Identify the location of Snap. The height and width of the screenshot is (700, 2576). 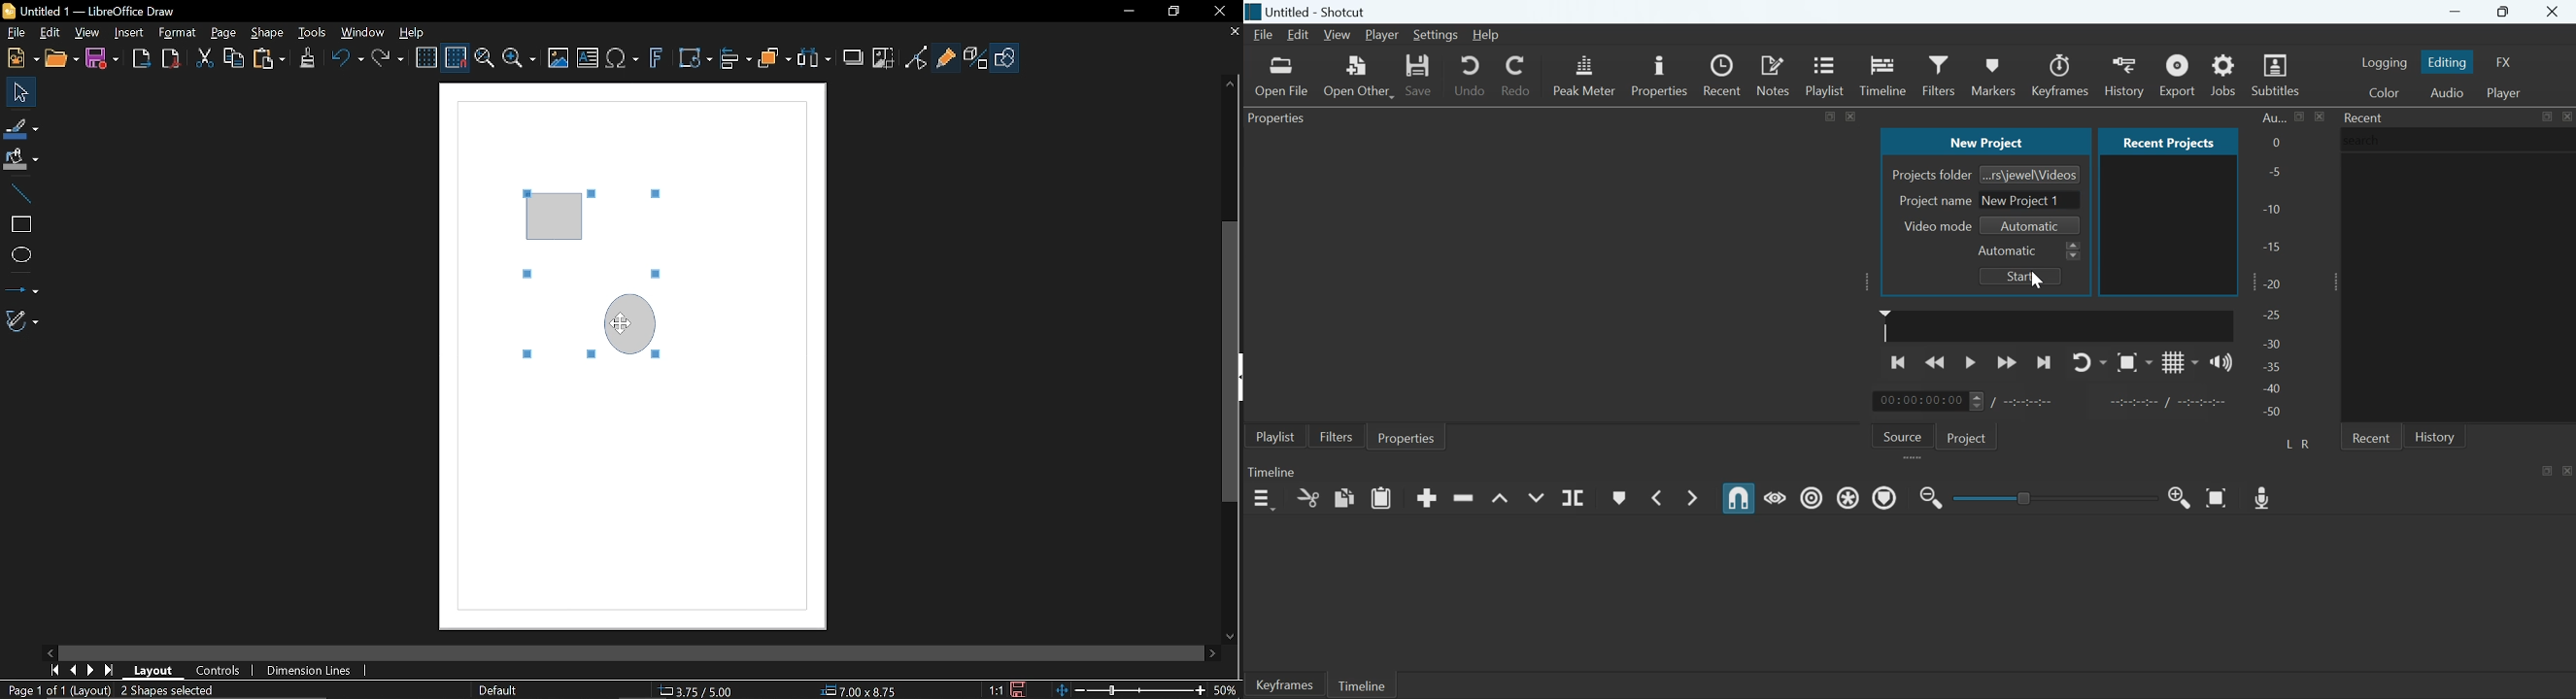
(1739, 498).